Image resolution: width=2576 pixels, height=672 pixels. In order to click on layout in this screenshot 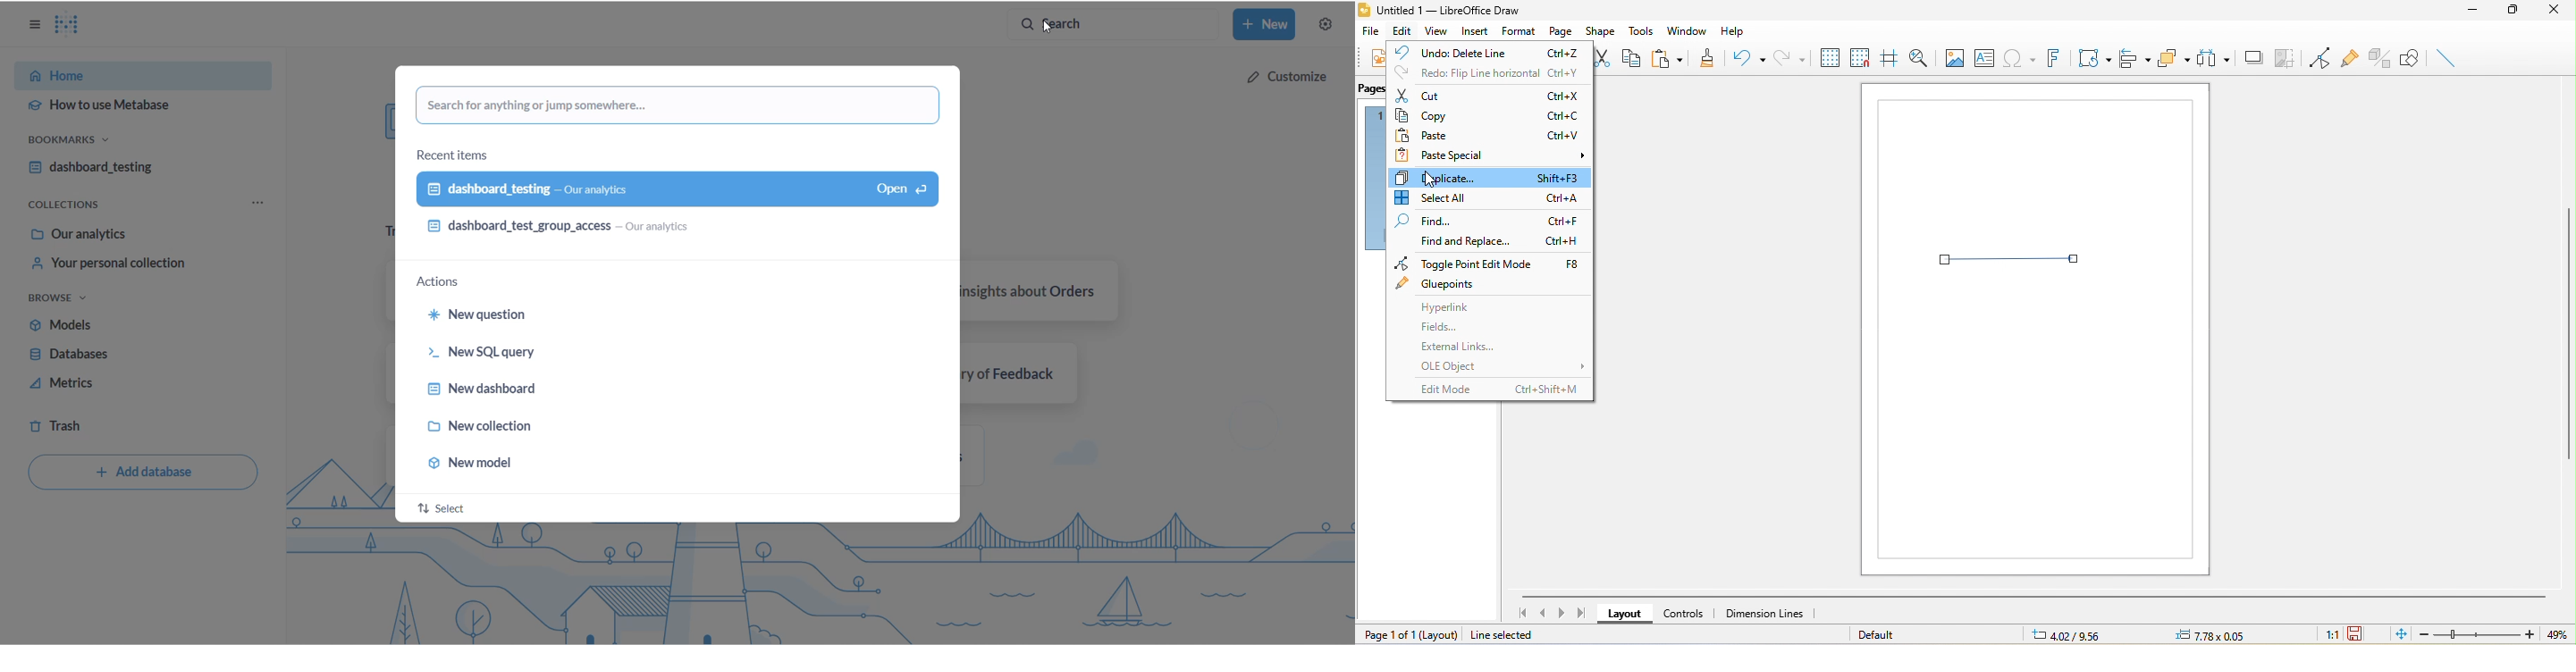, I will do `click(1621, 615)`.